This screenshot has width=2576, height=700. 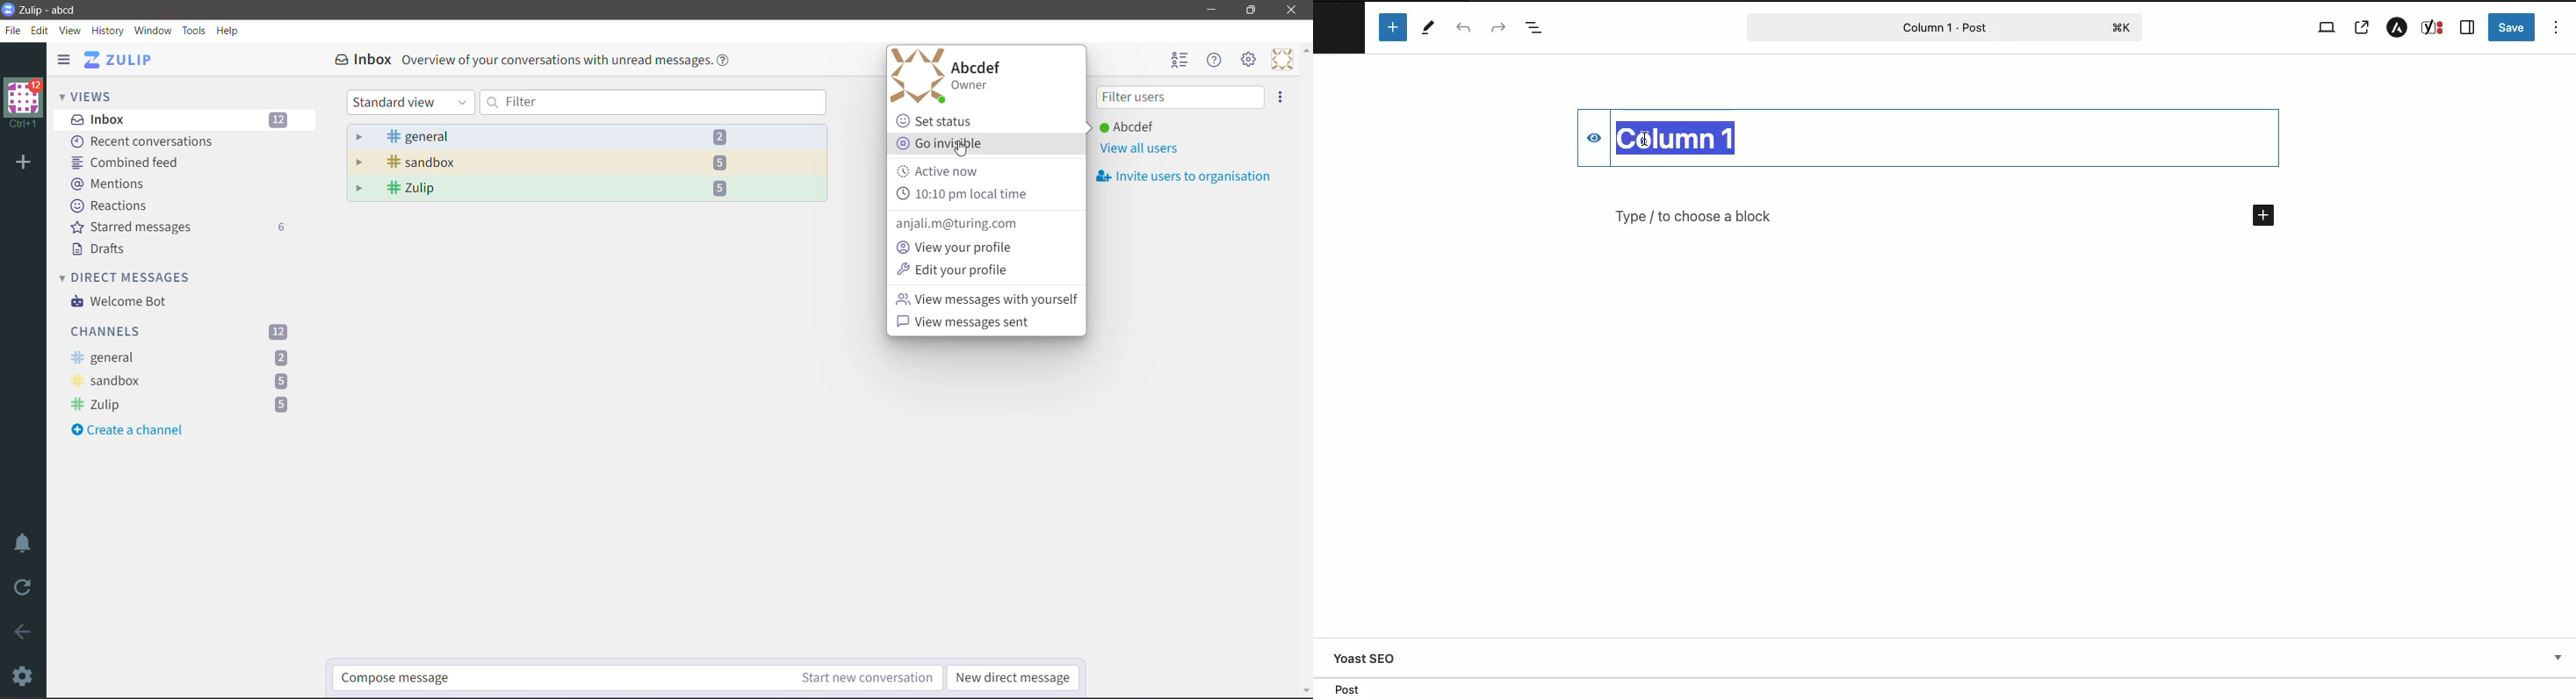 I want to click on Abcdef Owner, so click(x=988, y=75).